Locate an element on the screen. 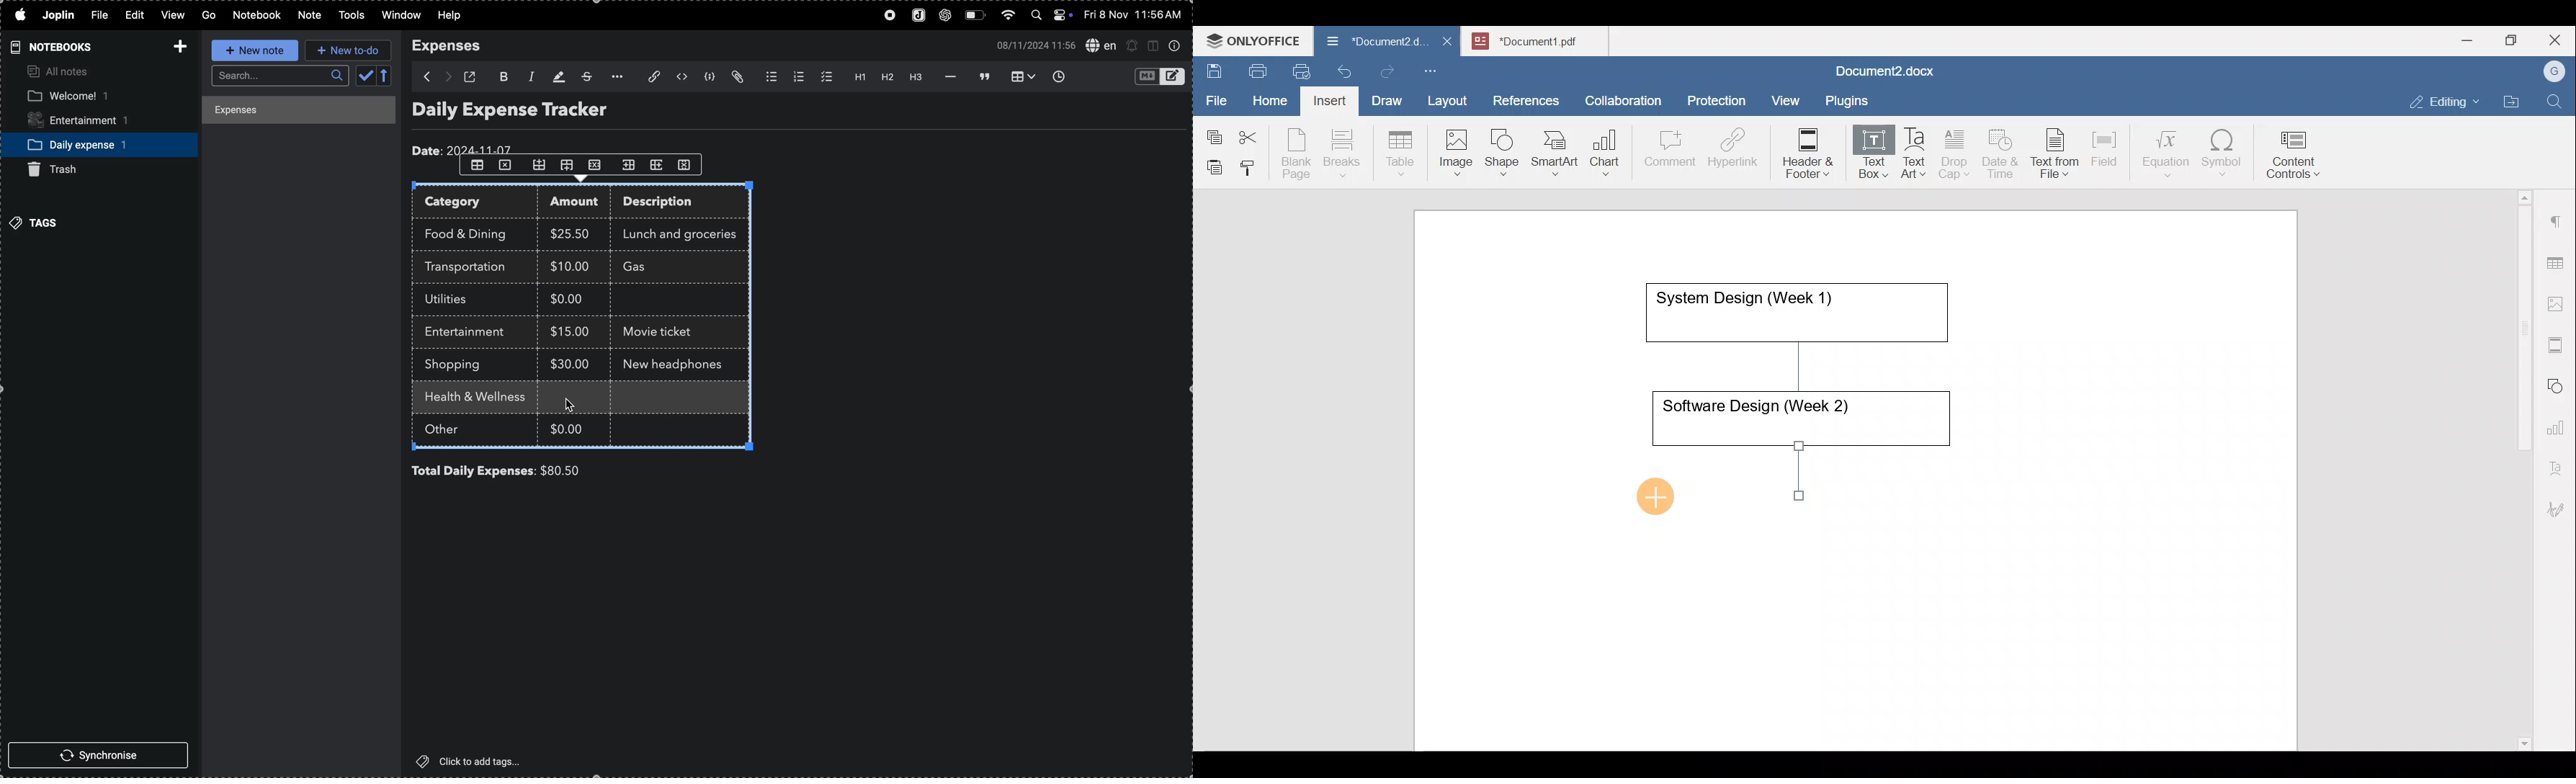 The image size is (2576, 784). shift coloumn to right is located at coordinates (629, 164).